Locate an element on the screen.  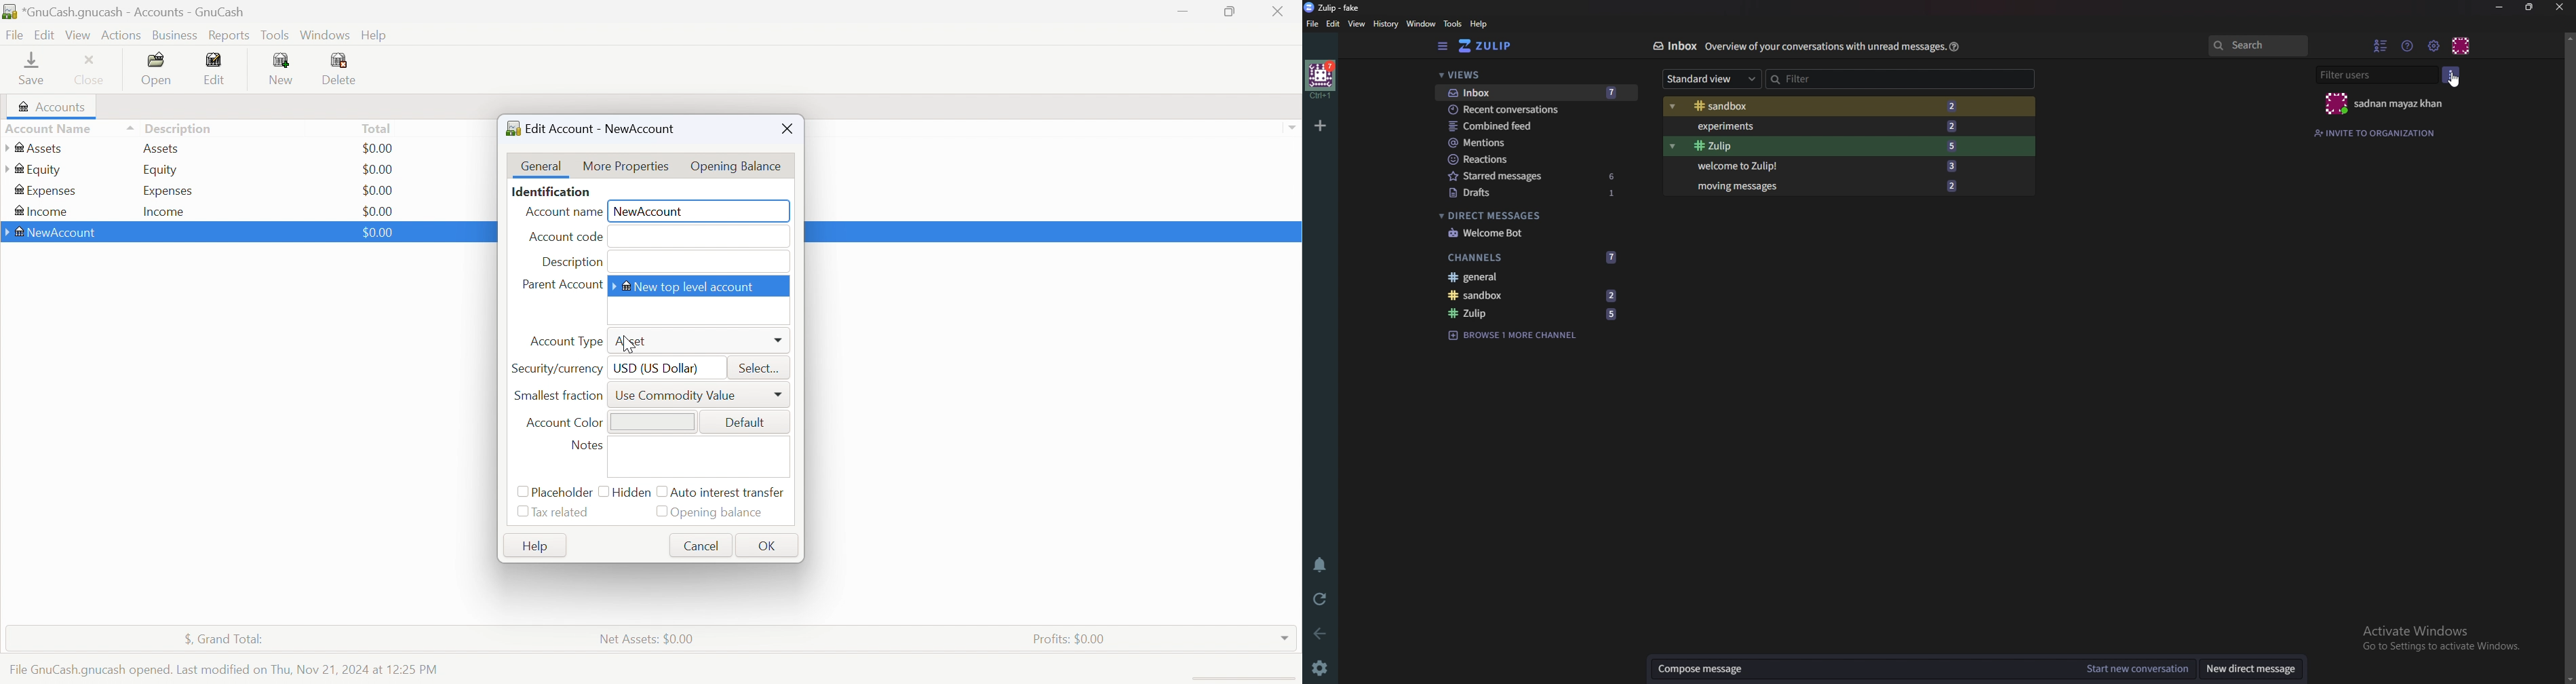
Browse channel is located at coordinates (1521, 336).